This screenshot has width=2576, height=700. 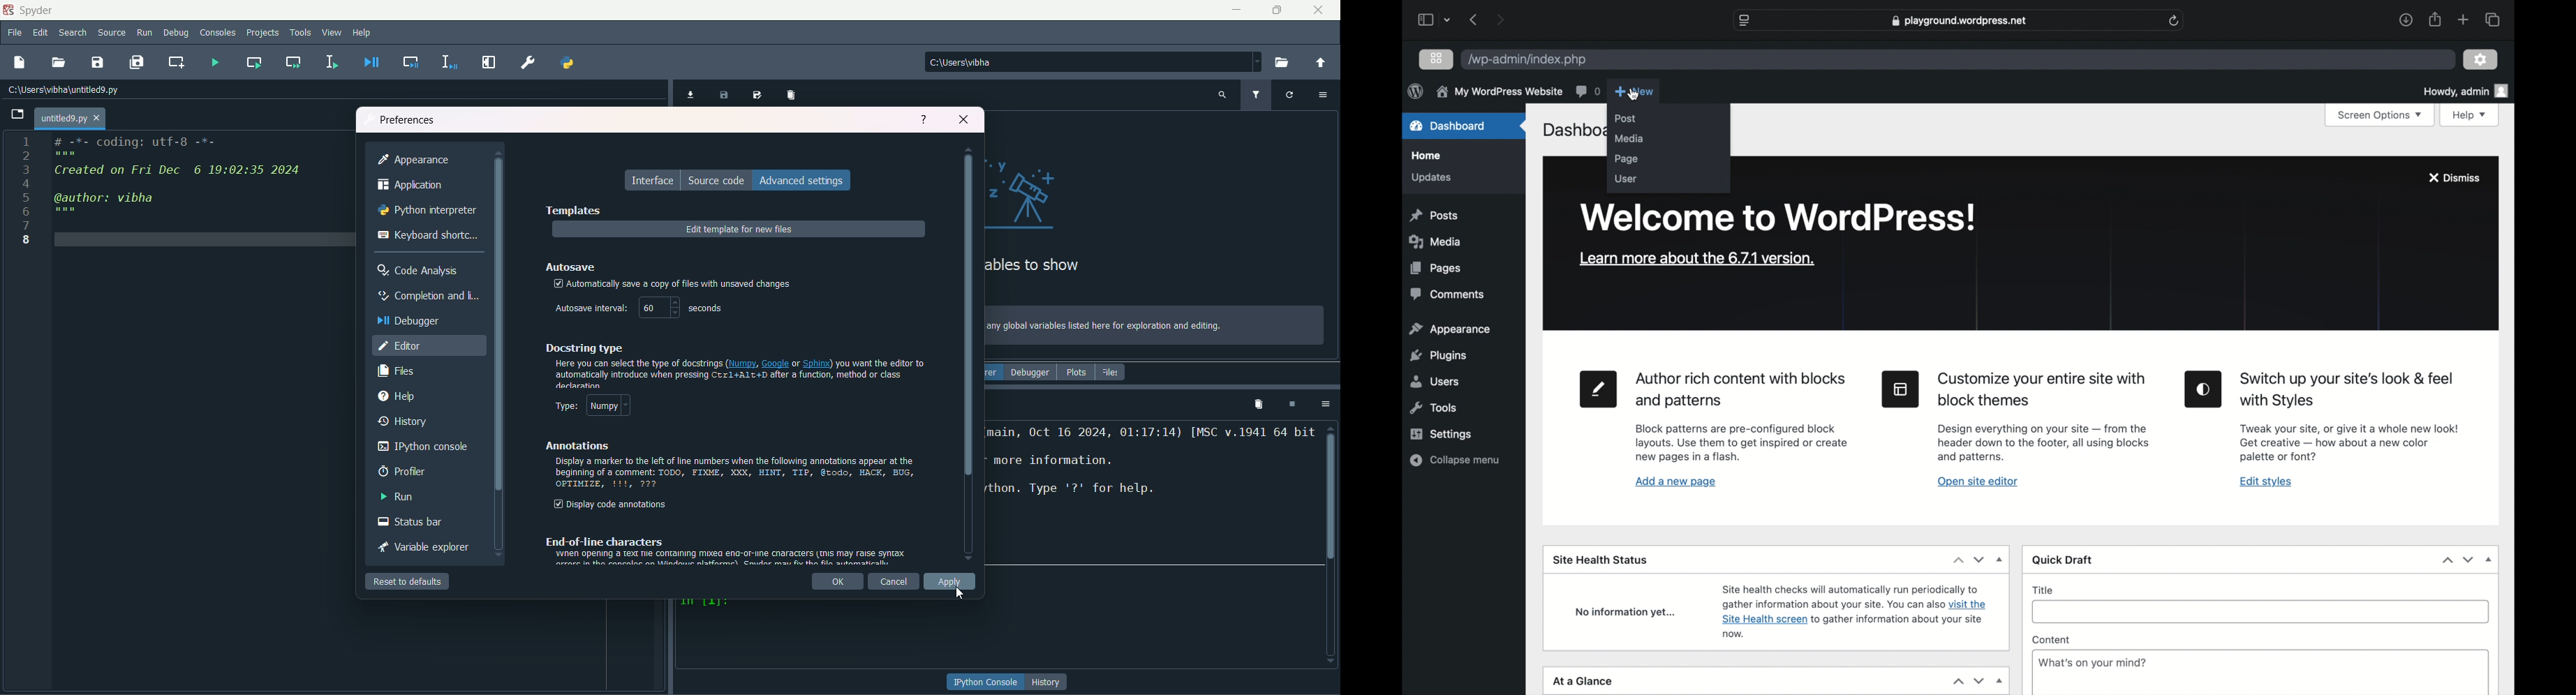 What do you see at coordinates (1500, 19) in the screenshot?
I see `next page` at bounding box center [1500, 19].